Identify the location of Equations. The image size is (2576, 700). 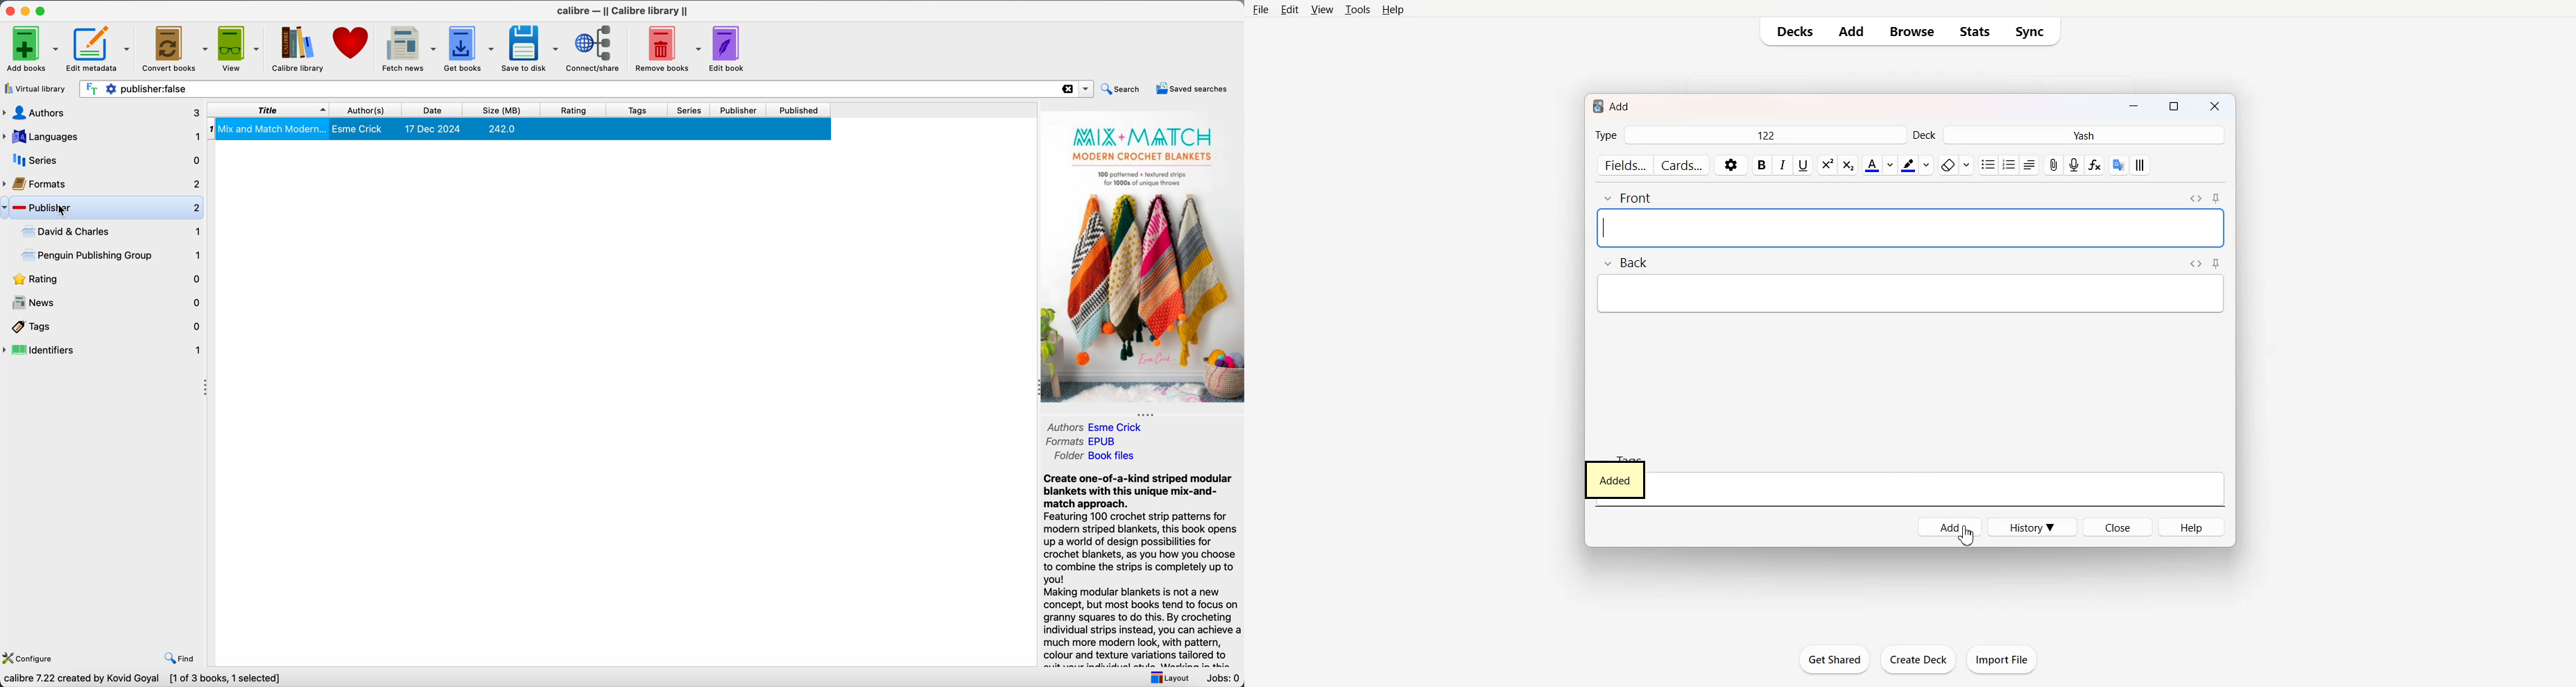
(2095, 165).